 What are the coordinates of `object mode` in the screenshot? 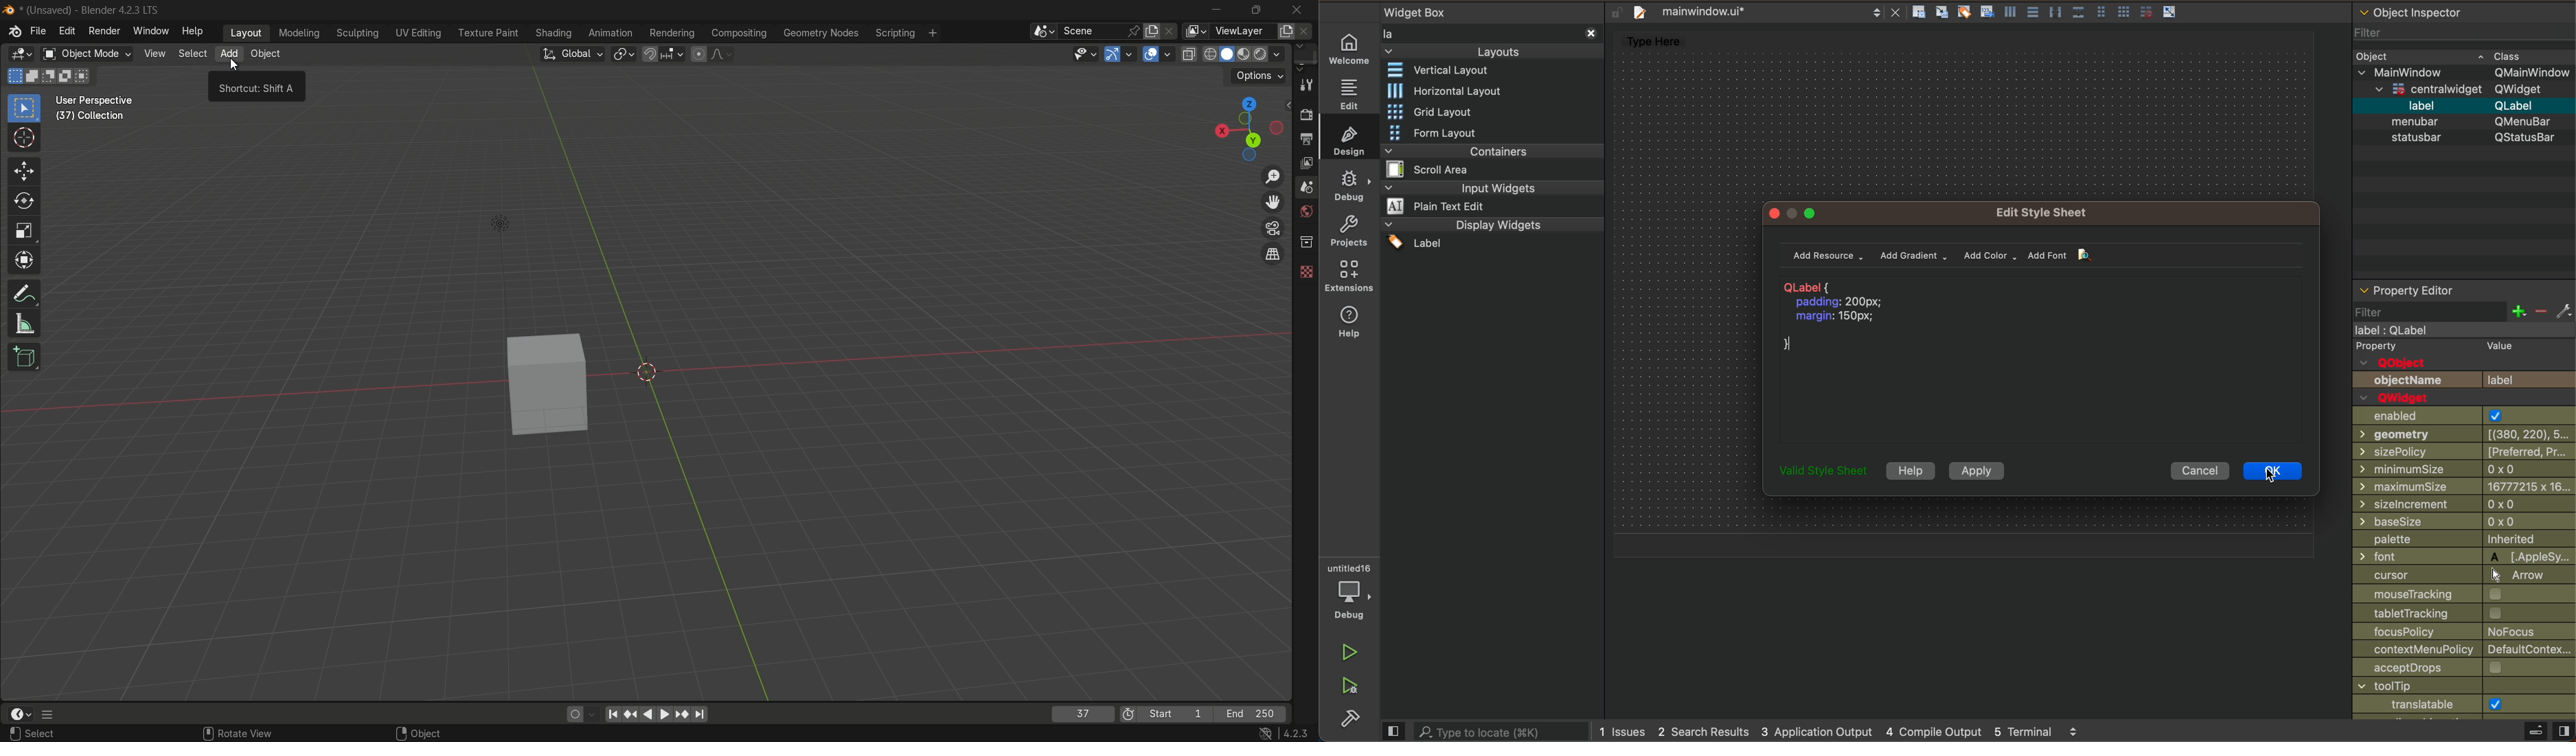 It's located at (87, 54).